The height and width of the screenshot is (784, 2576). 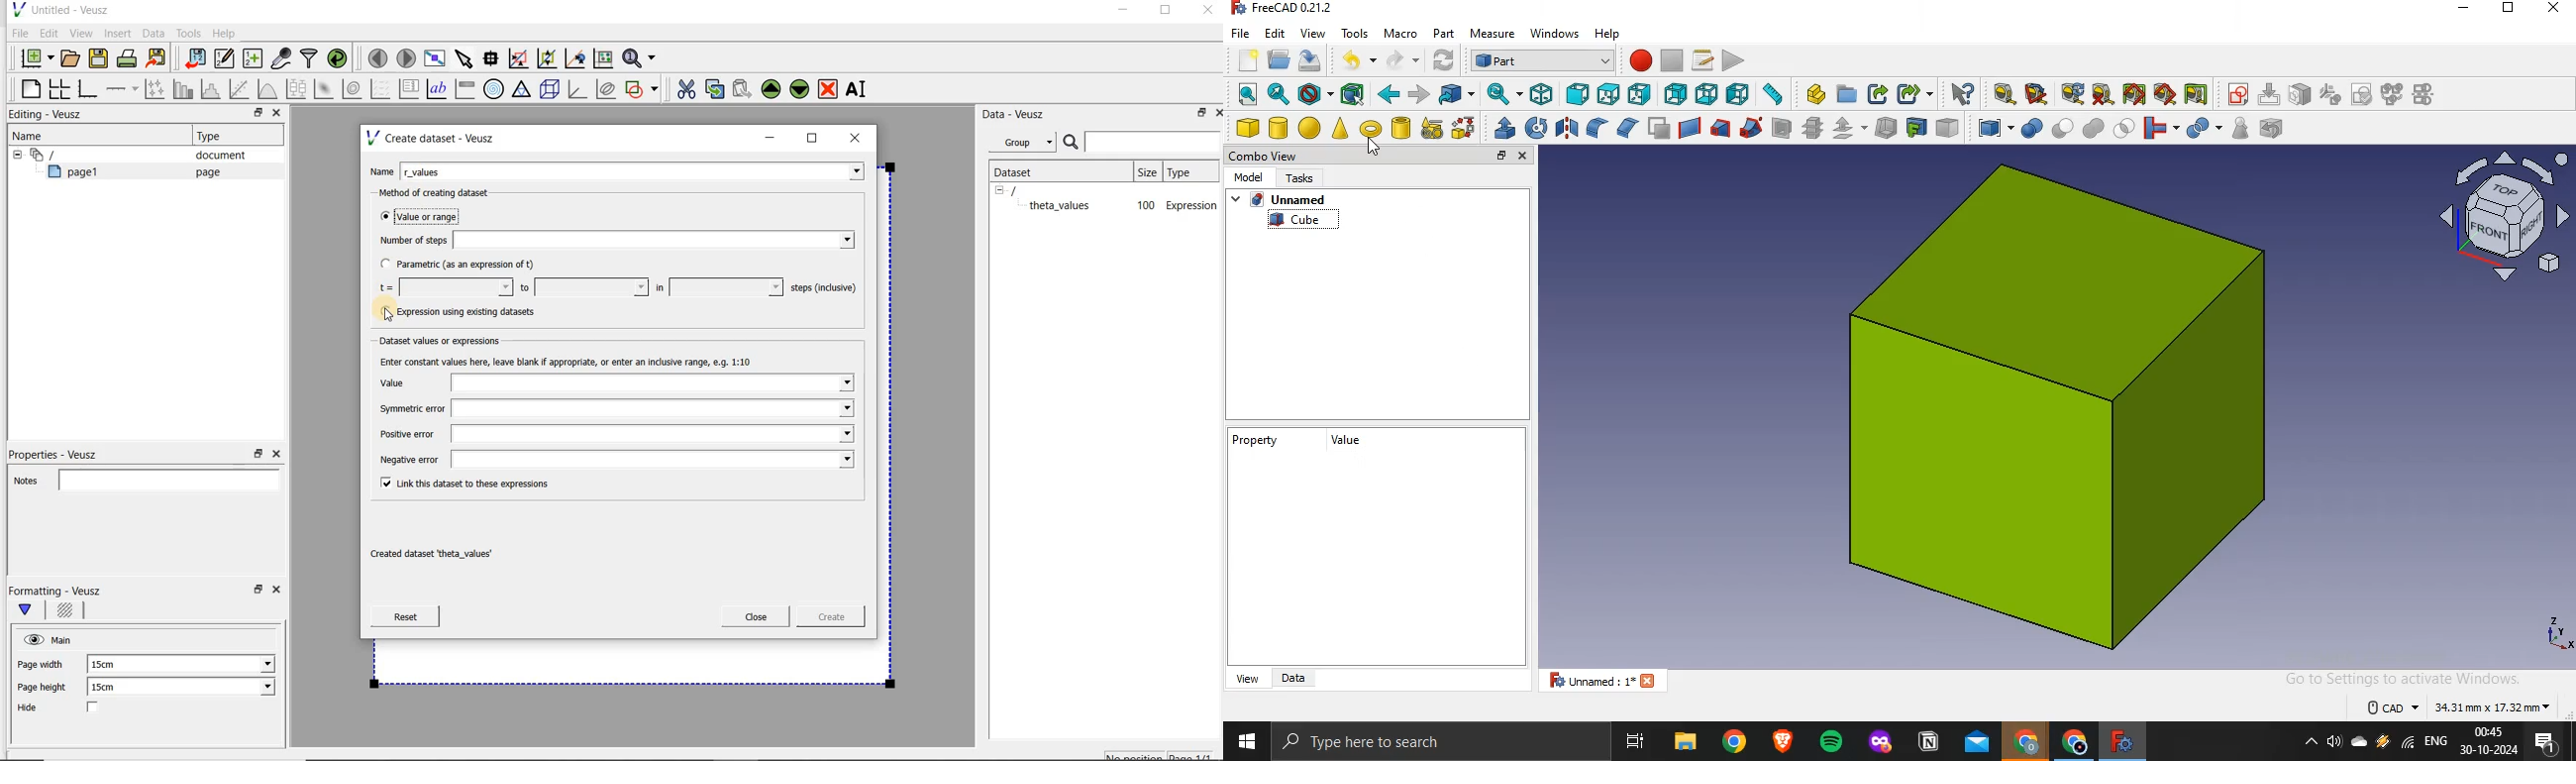 I want to click on restore down, so click(x=256, y=593).